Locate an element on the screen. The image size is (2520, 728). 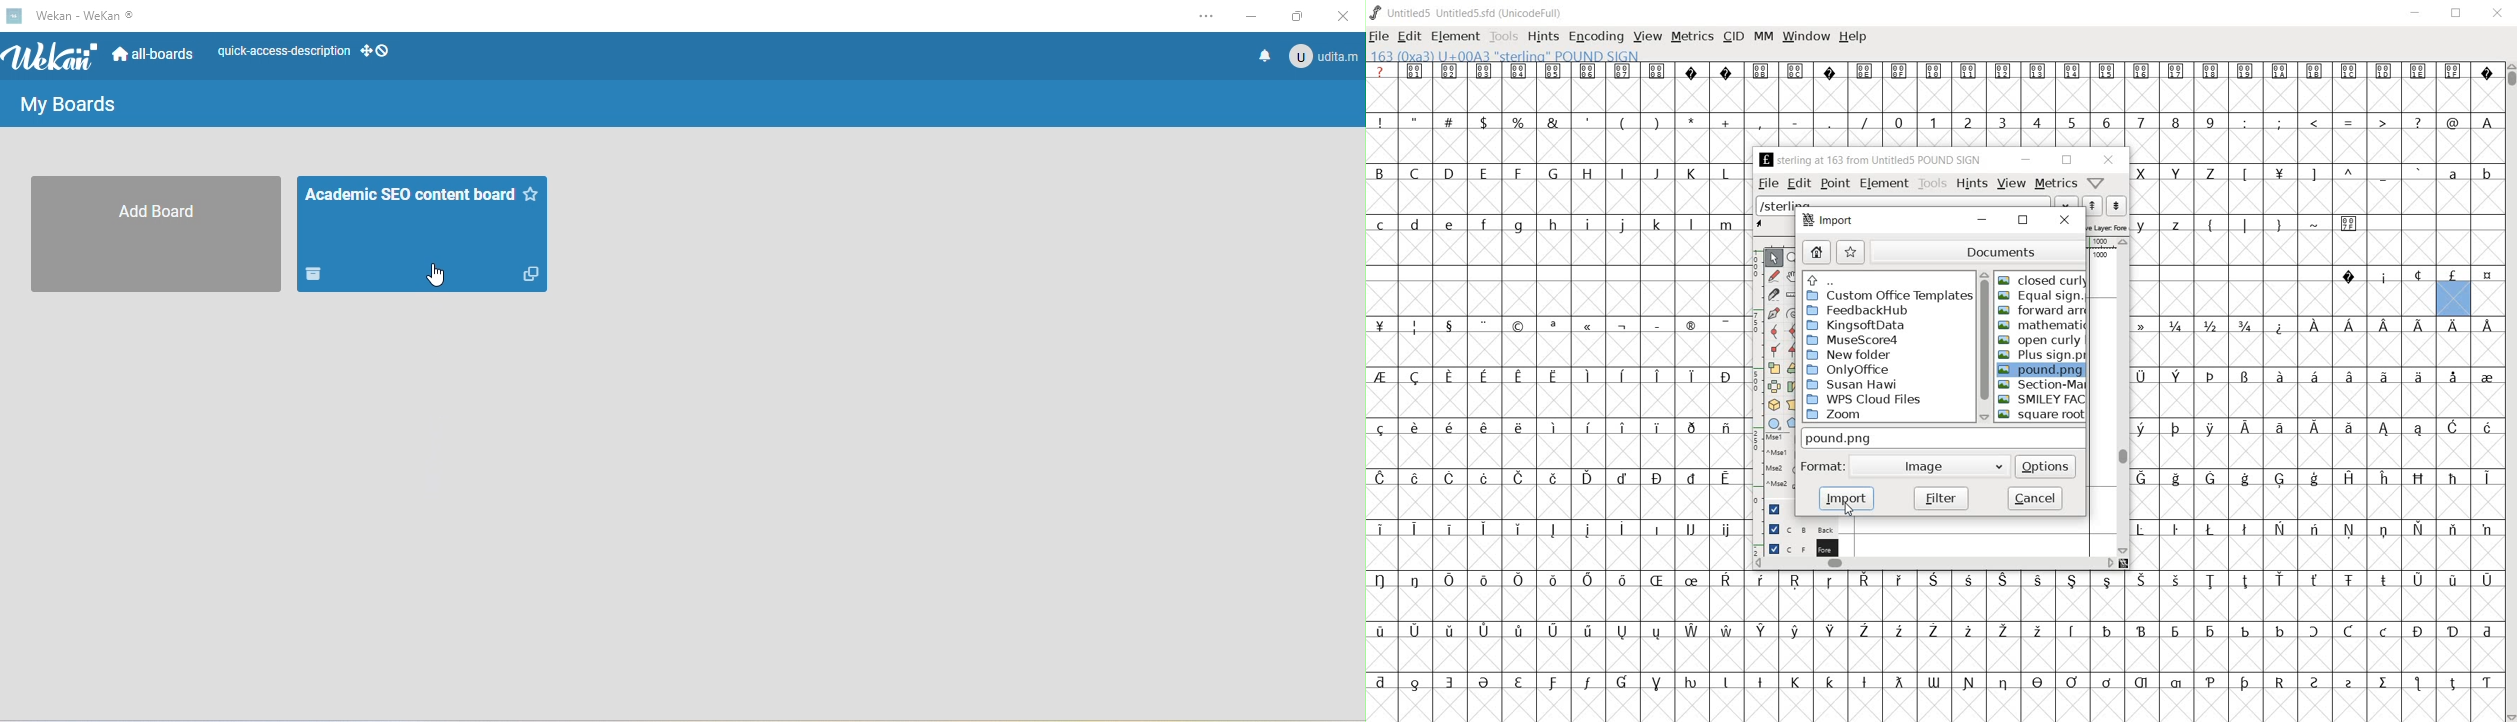
Symbol is located at coordinates (2316, 581).